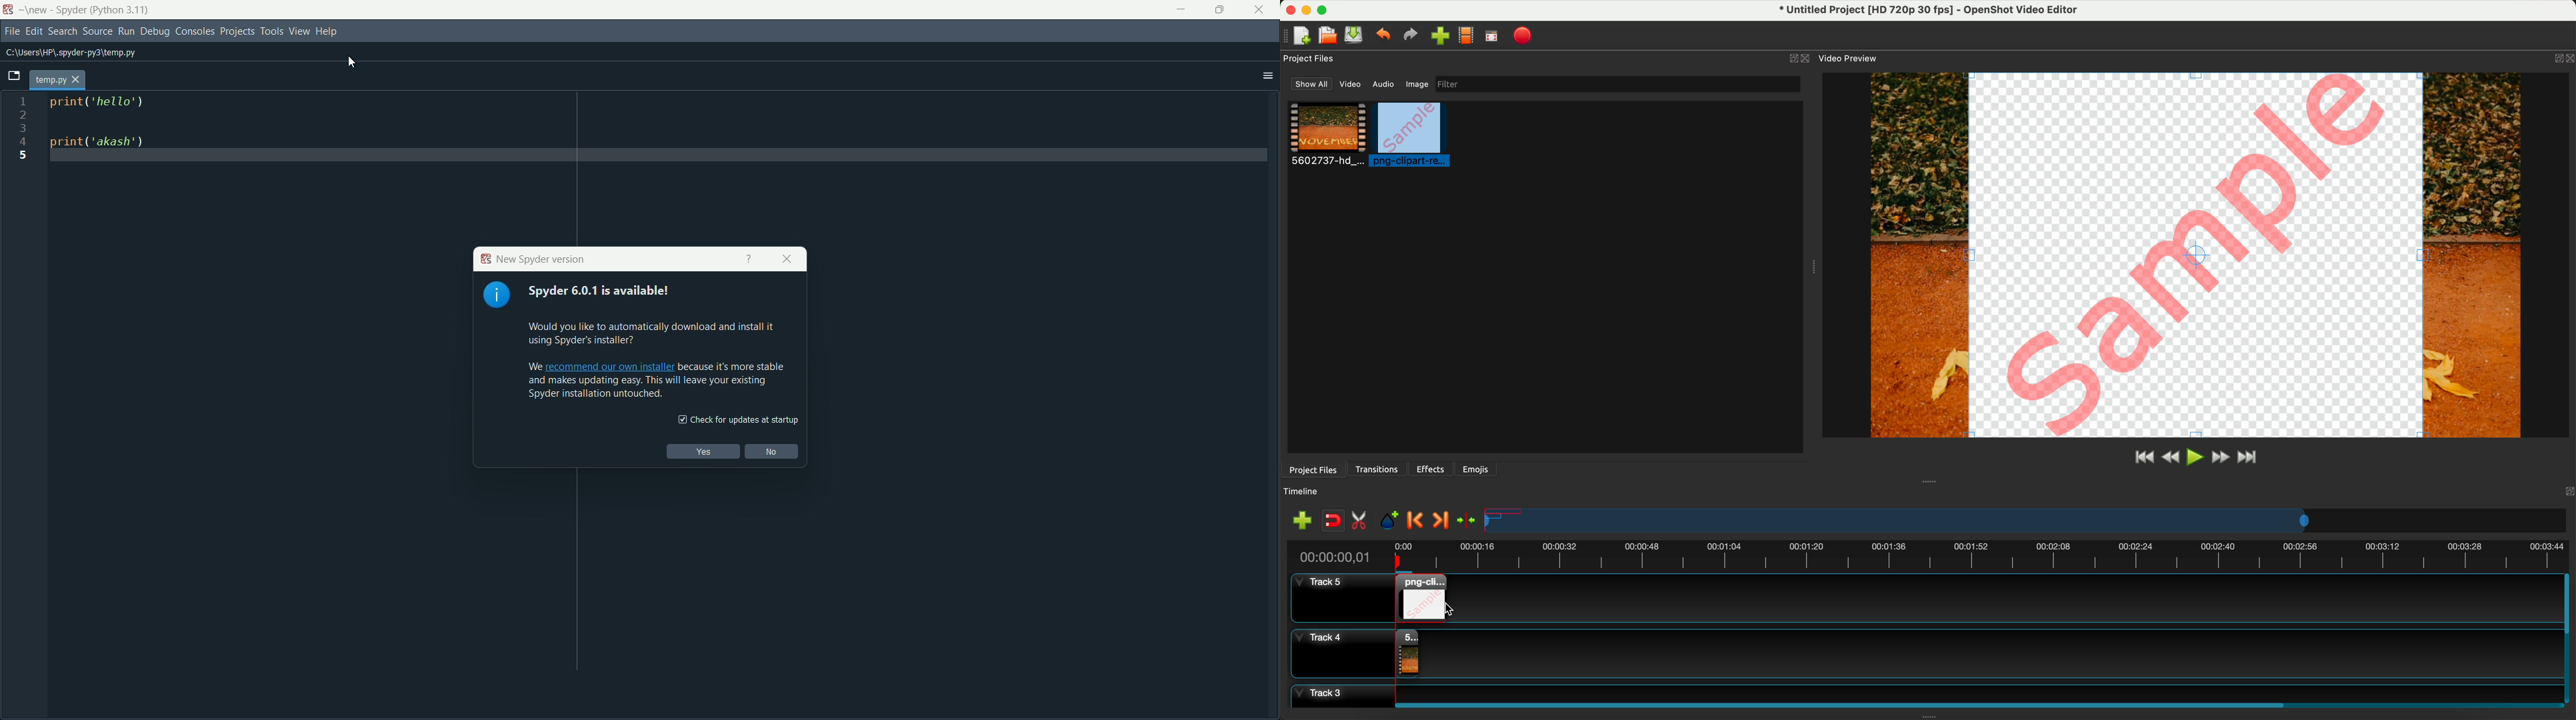 Image resolution: width=2576 pixels, height=728 pixels. I want to click on python 3.11, so click(122, 10).